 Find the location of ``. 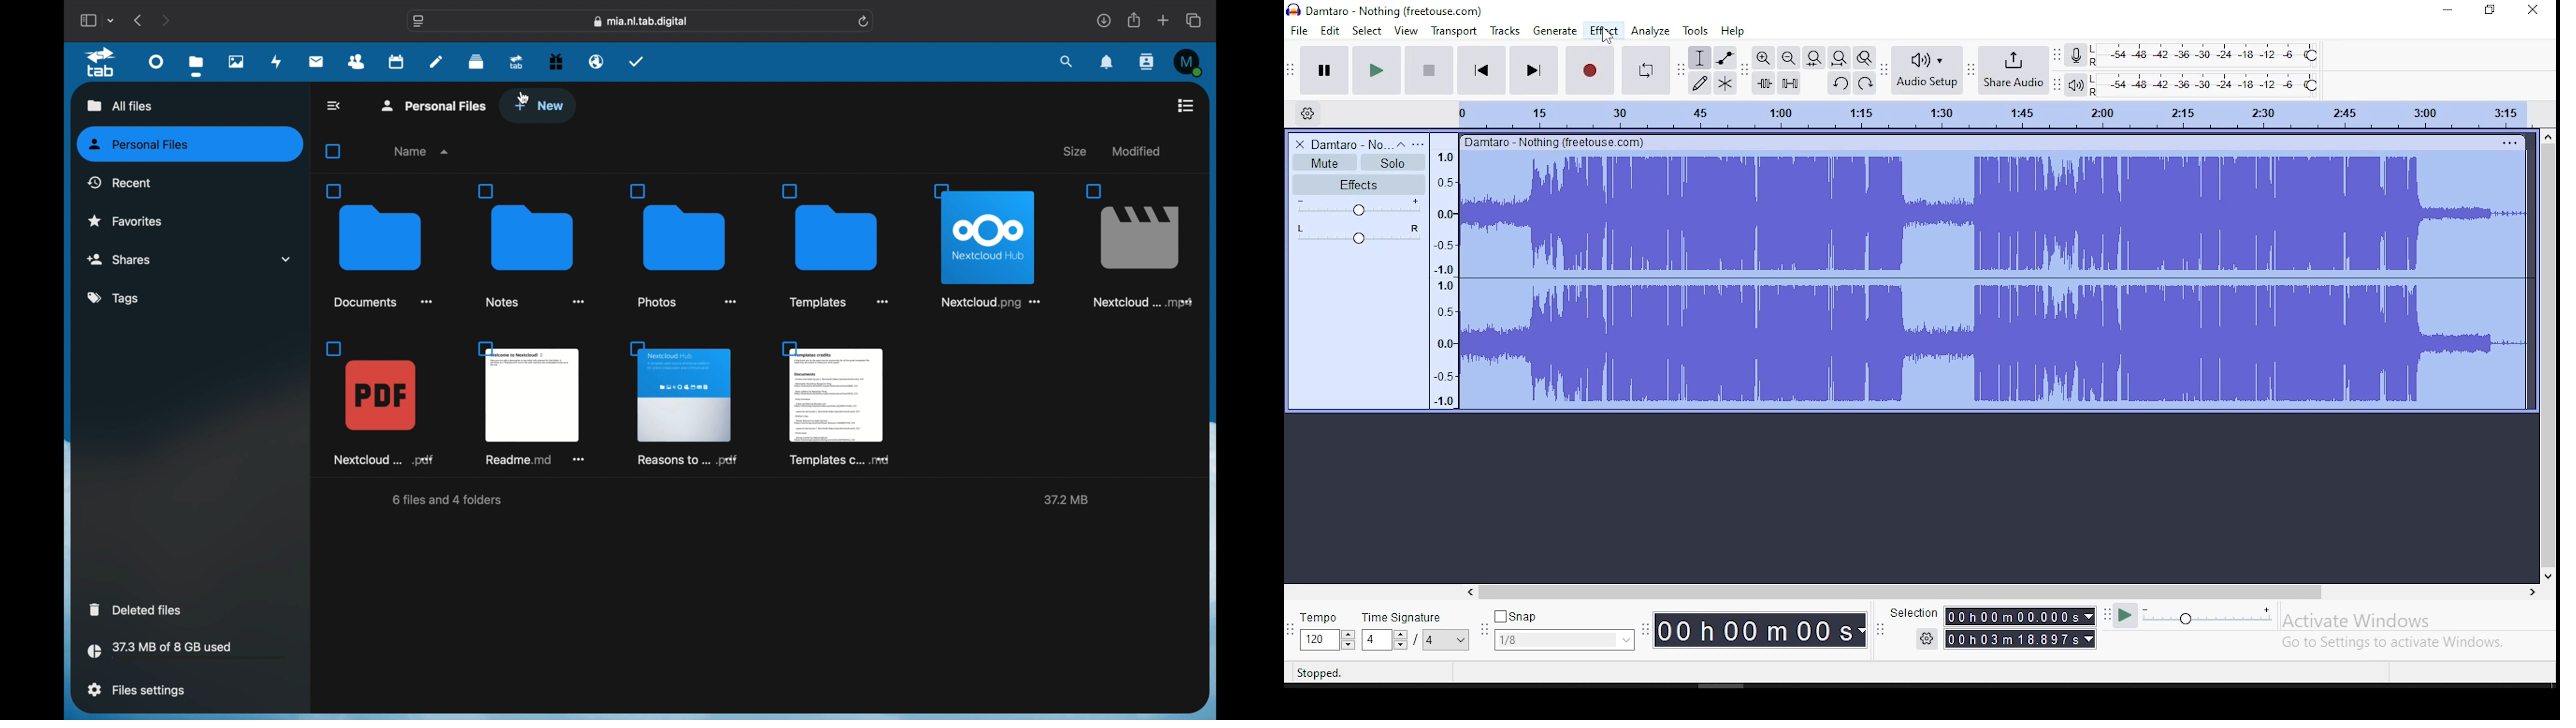

 is located at coordinates (1880, 630).